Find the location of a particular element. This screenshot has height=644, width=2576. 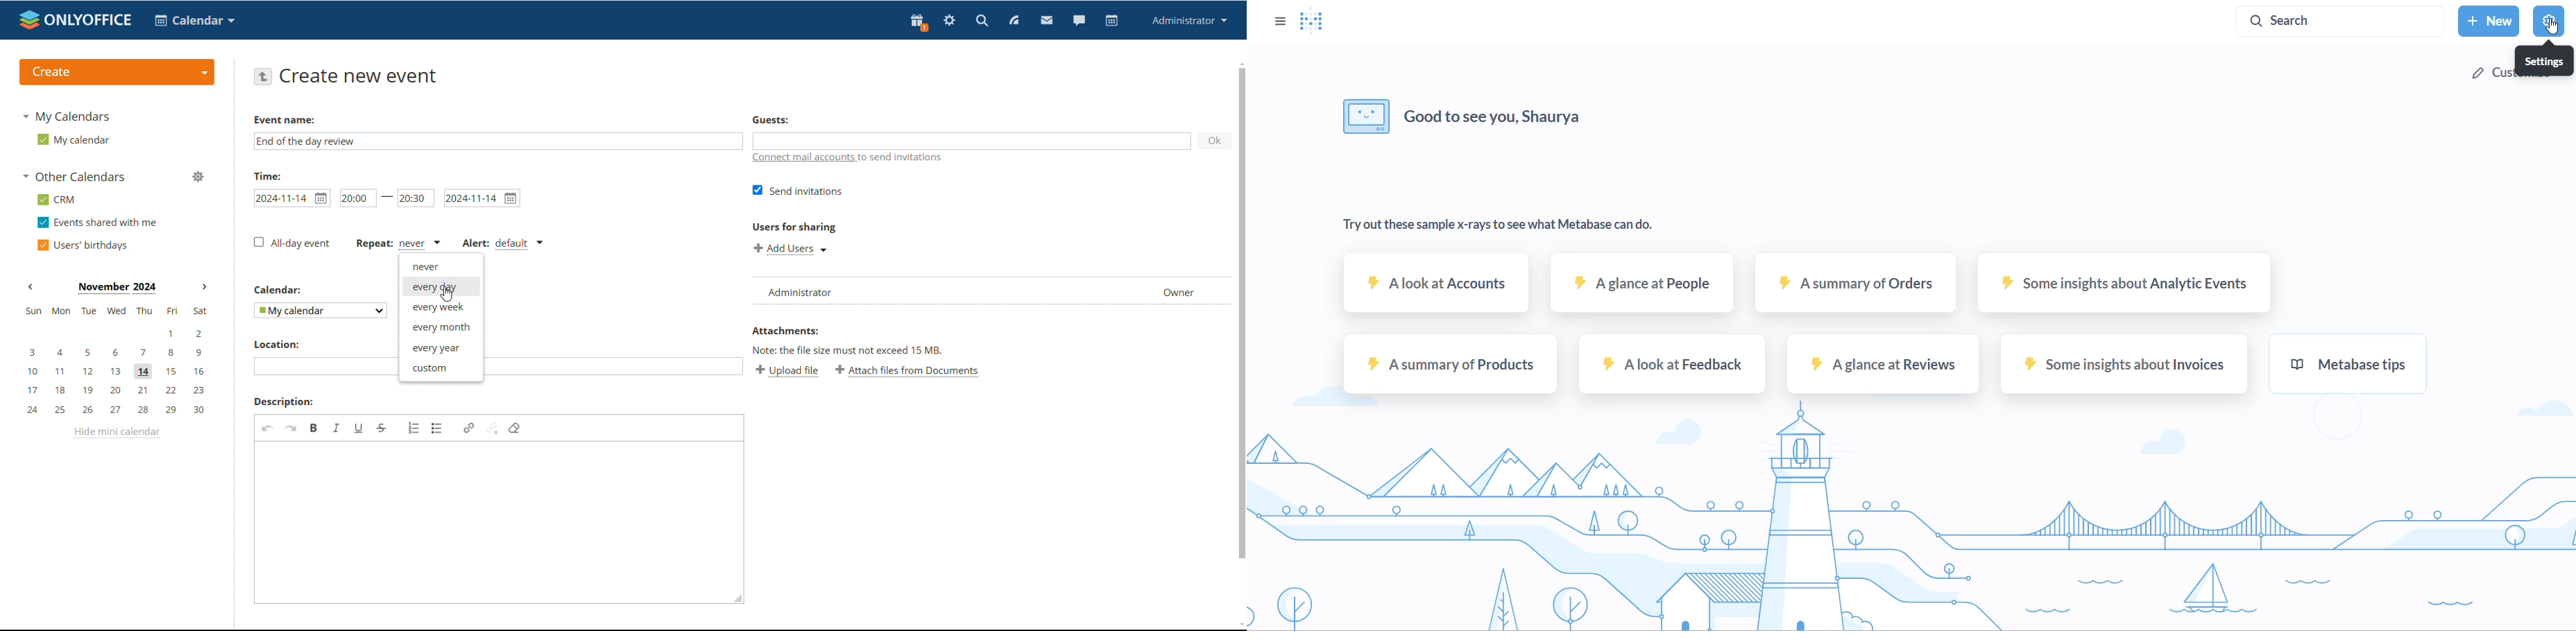

manage is located at coordinates (199, 178).